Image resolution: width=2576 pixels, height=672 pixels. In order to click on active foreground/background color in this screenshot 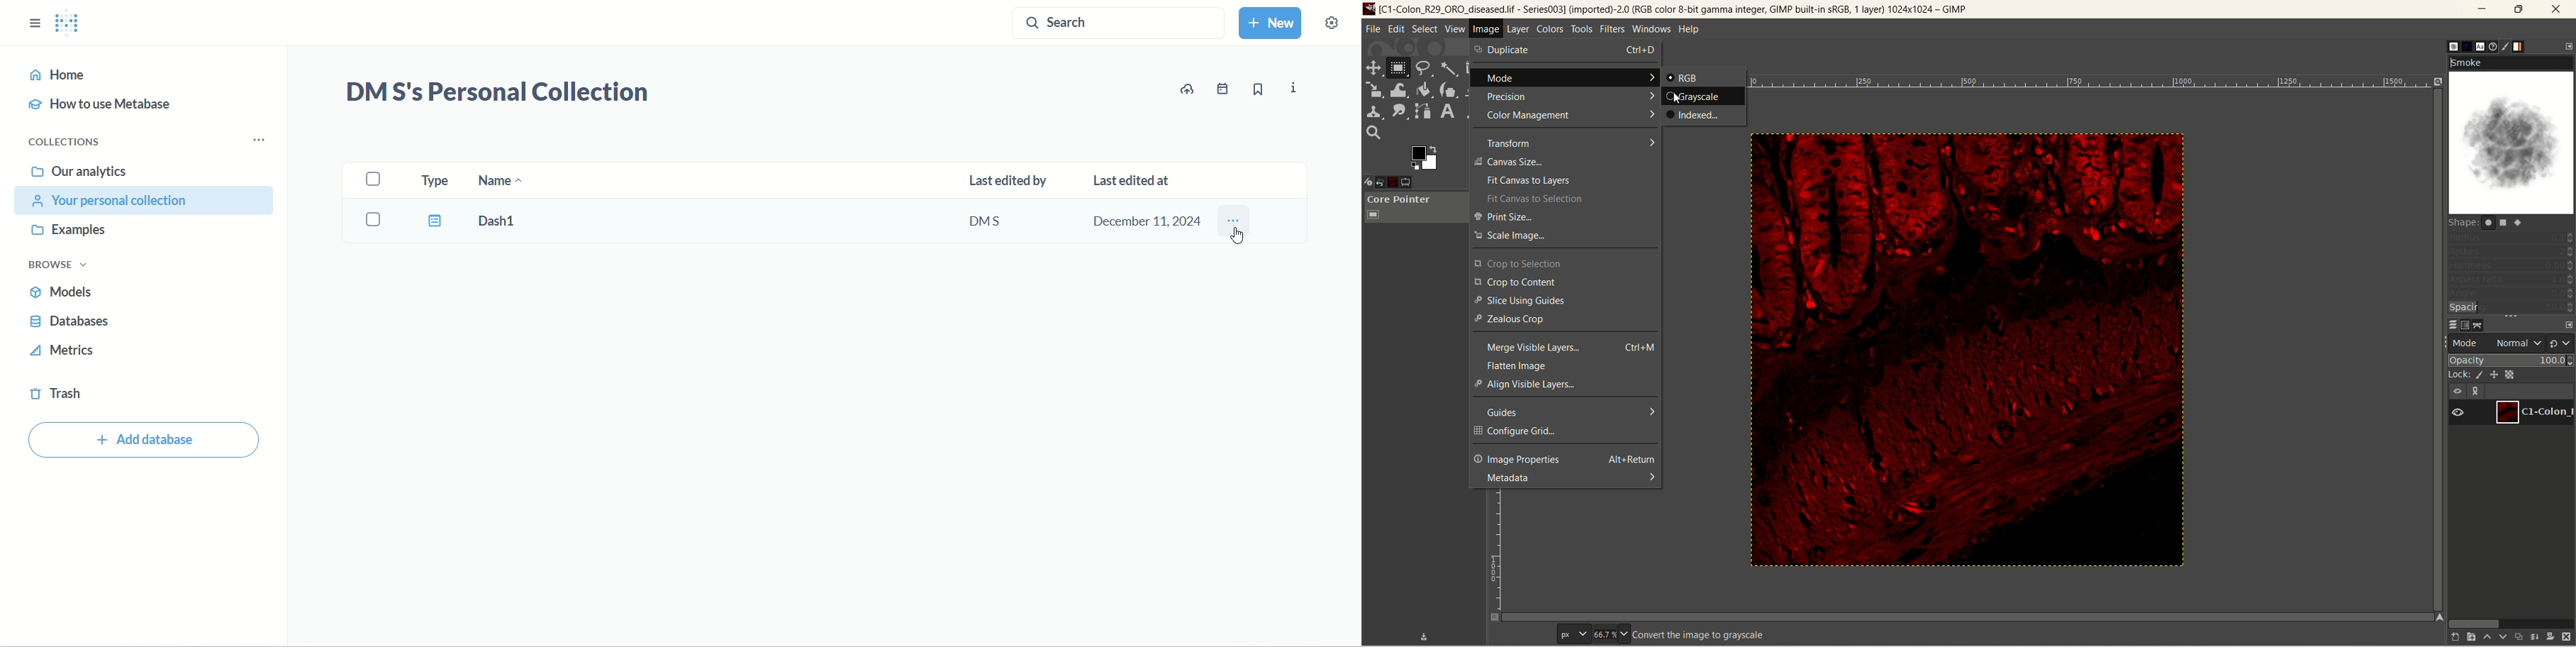, I will do `click(1425, 158)`.